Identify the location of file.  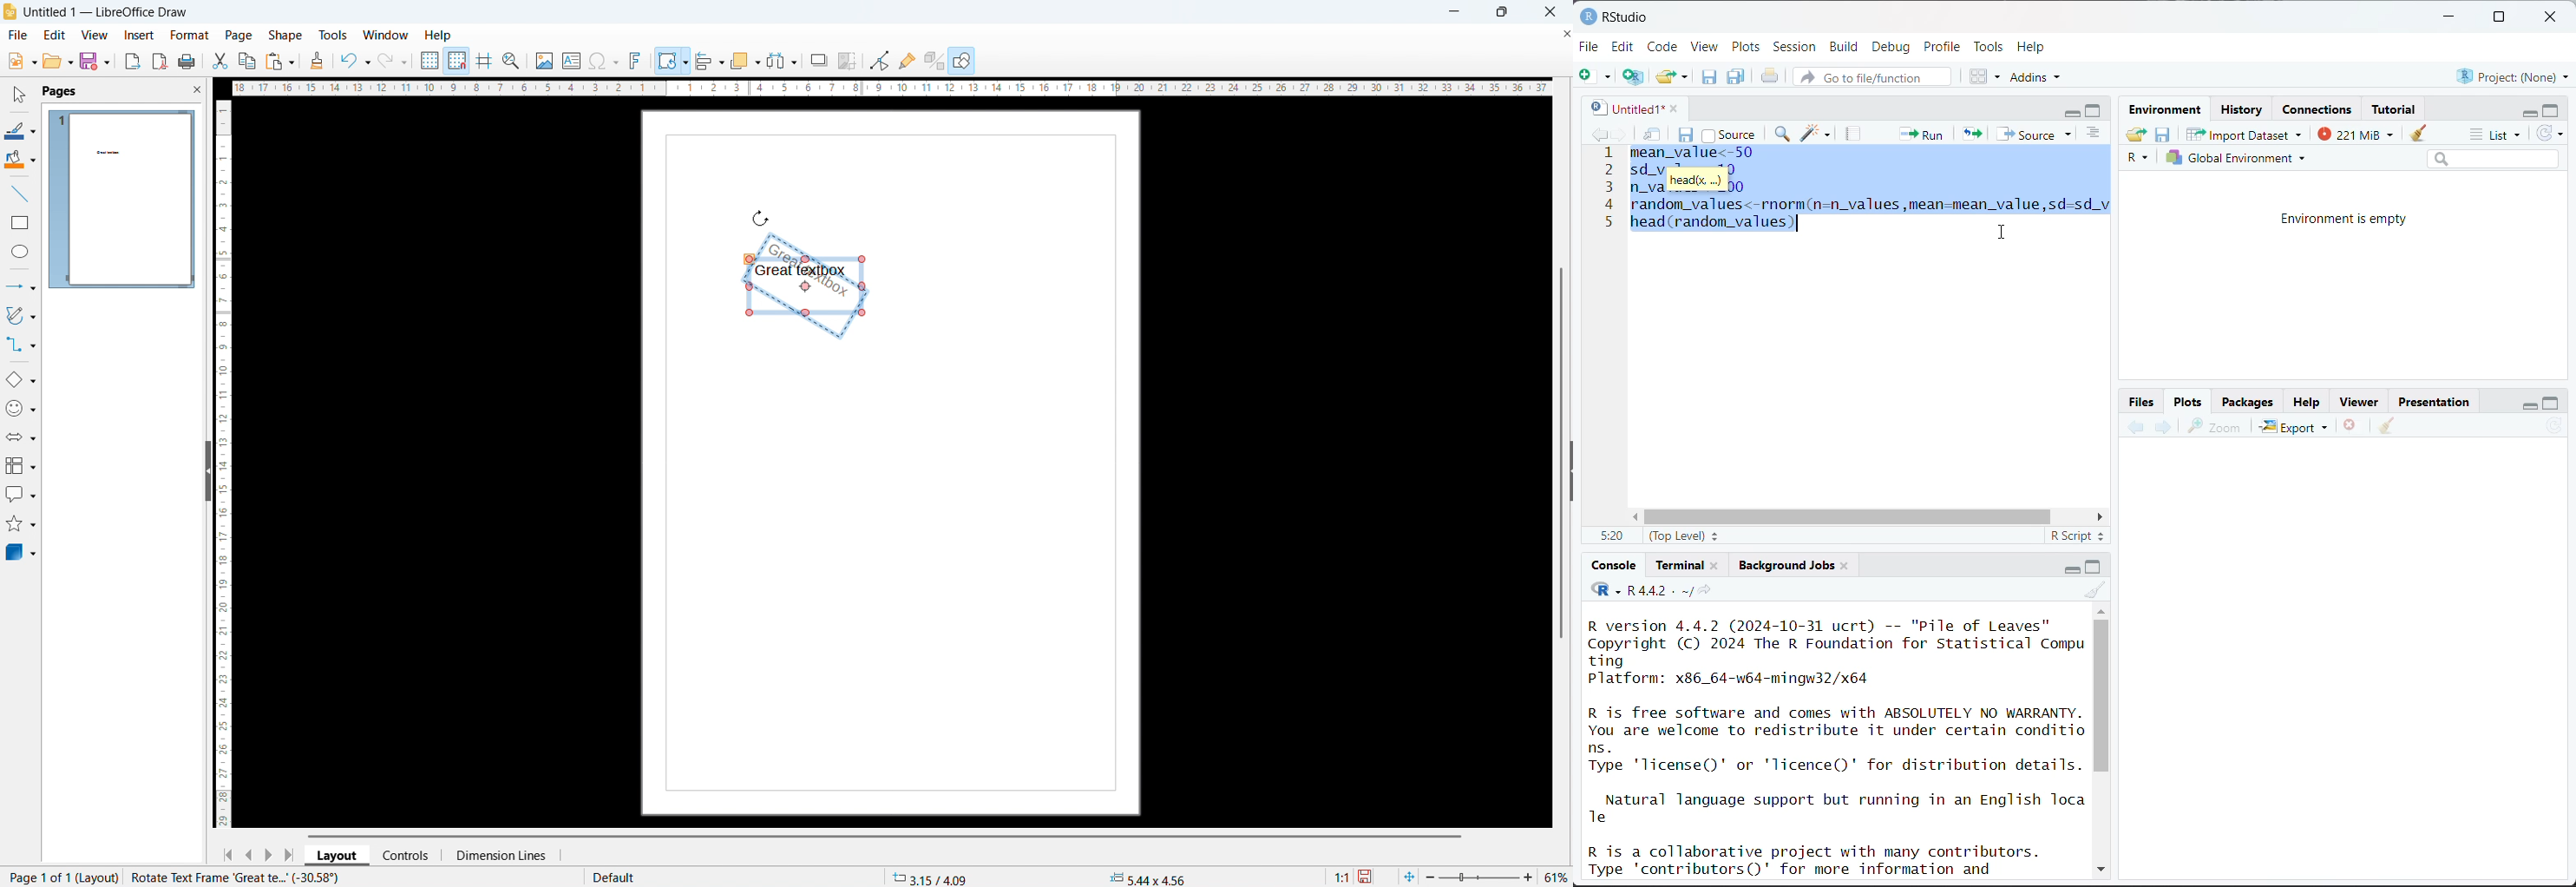
(21, 62).